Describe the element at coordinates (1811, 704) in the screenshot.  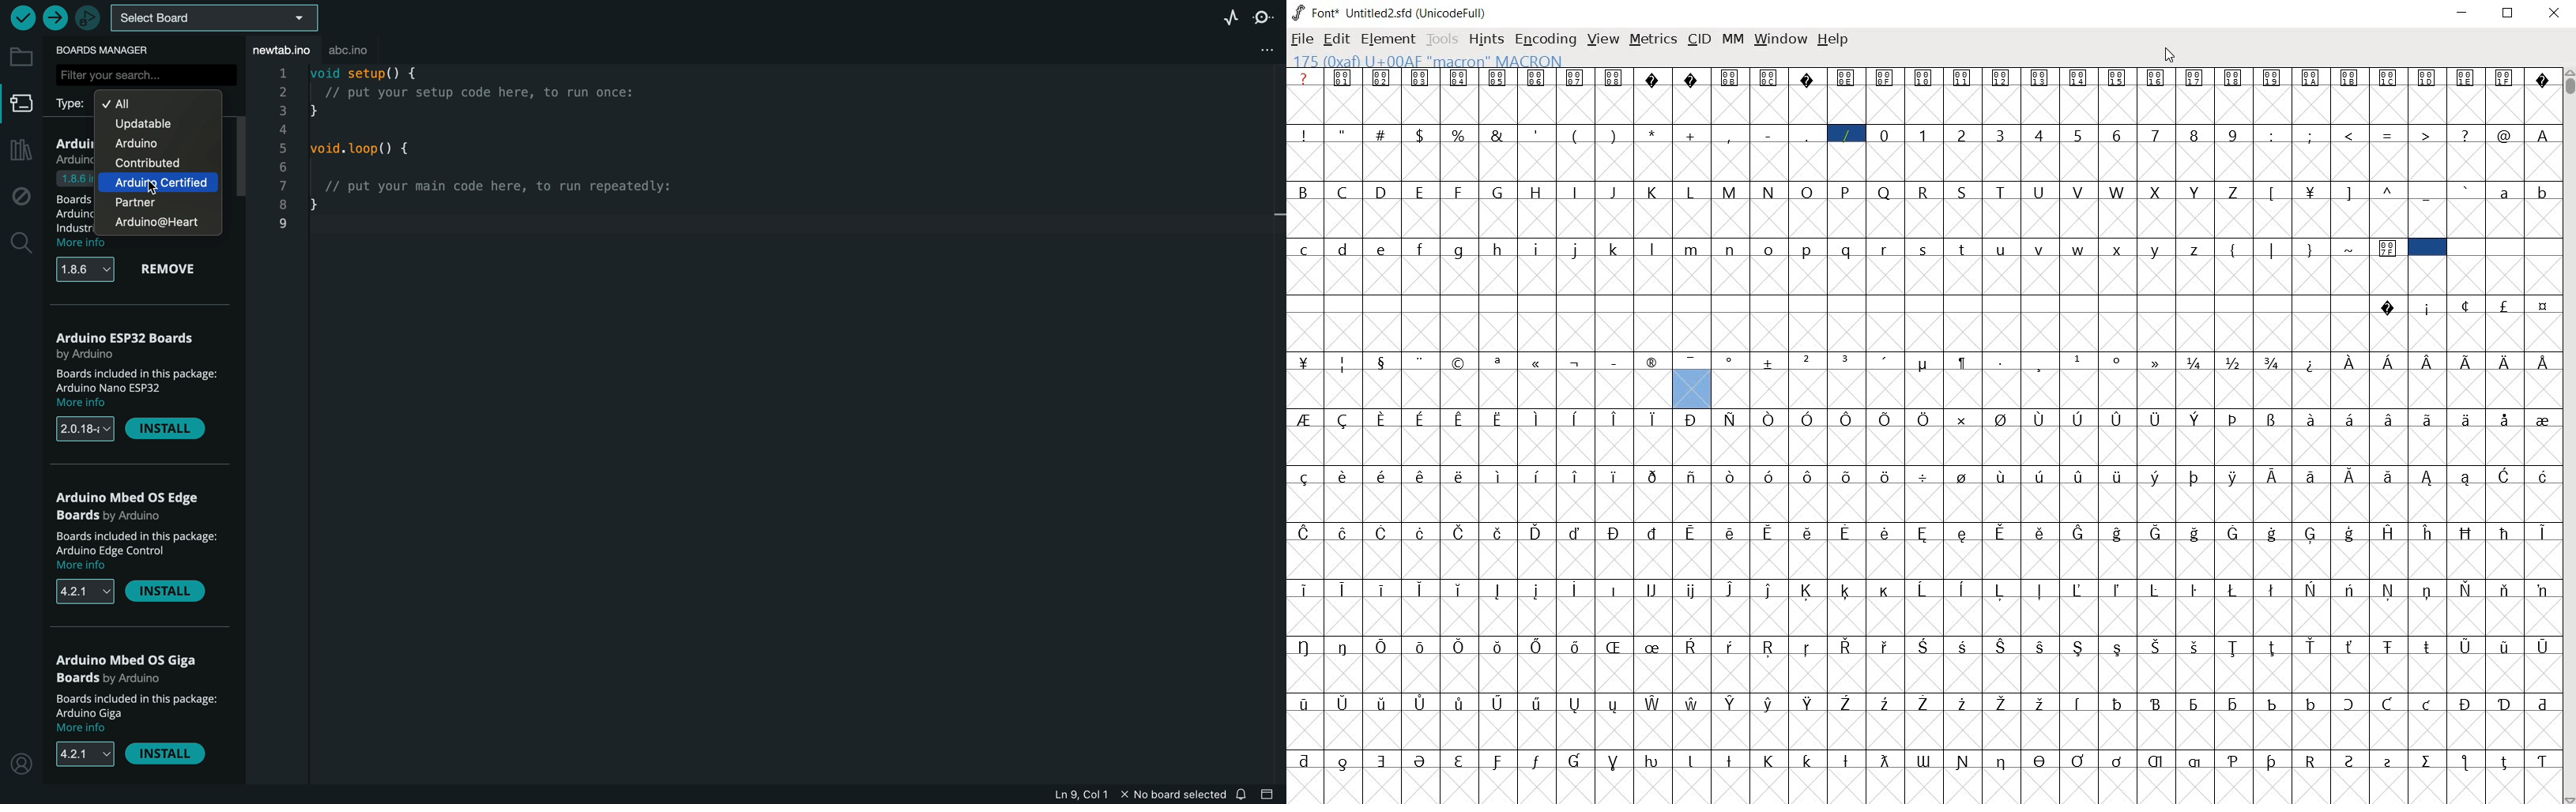
I see `Symbol` at that location.